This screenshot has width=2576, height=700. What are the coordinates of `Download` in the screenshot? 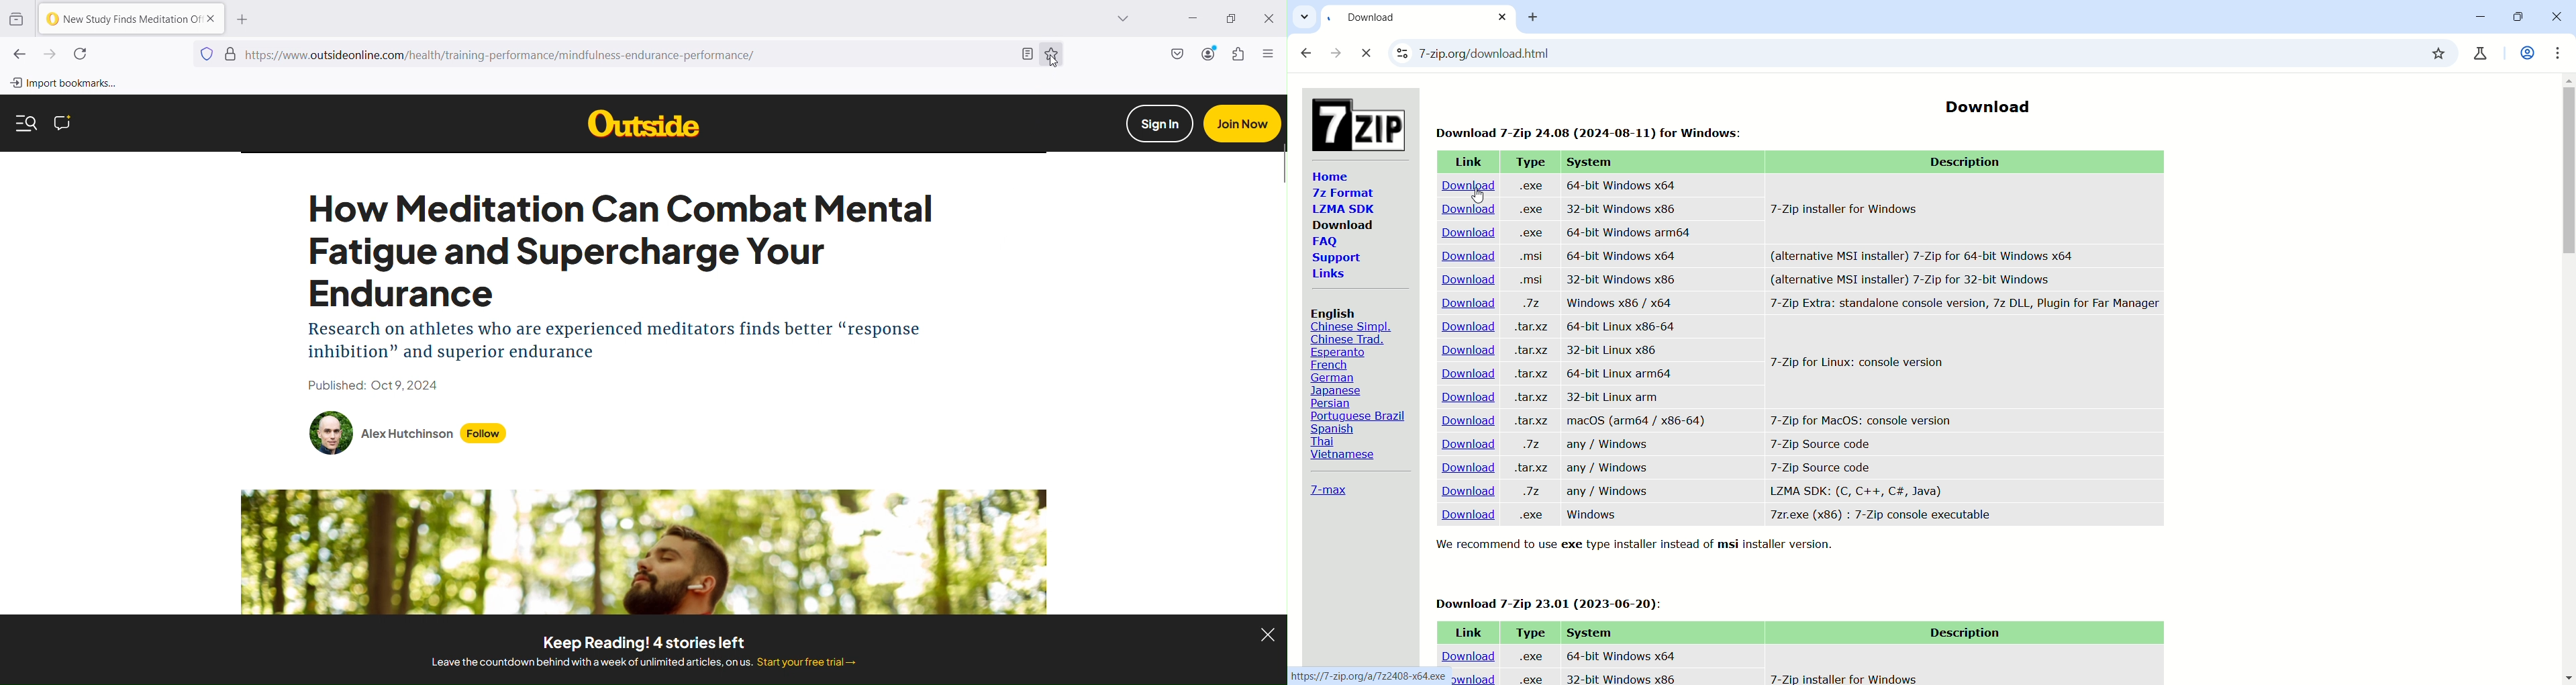 It's located at (1343, 224).